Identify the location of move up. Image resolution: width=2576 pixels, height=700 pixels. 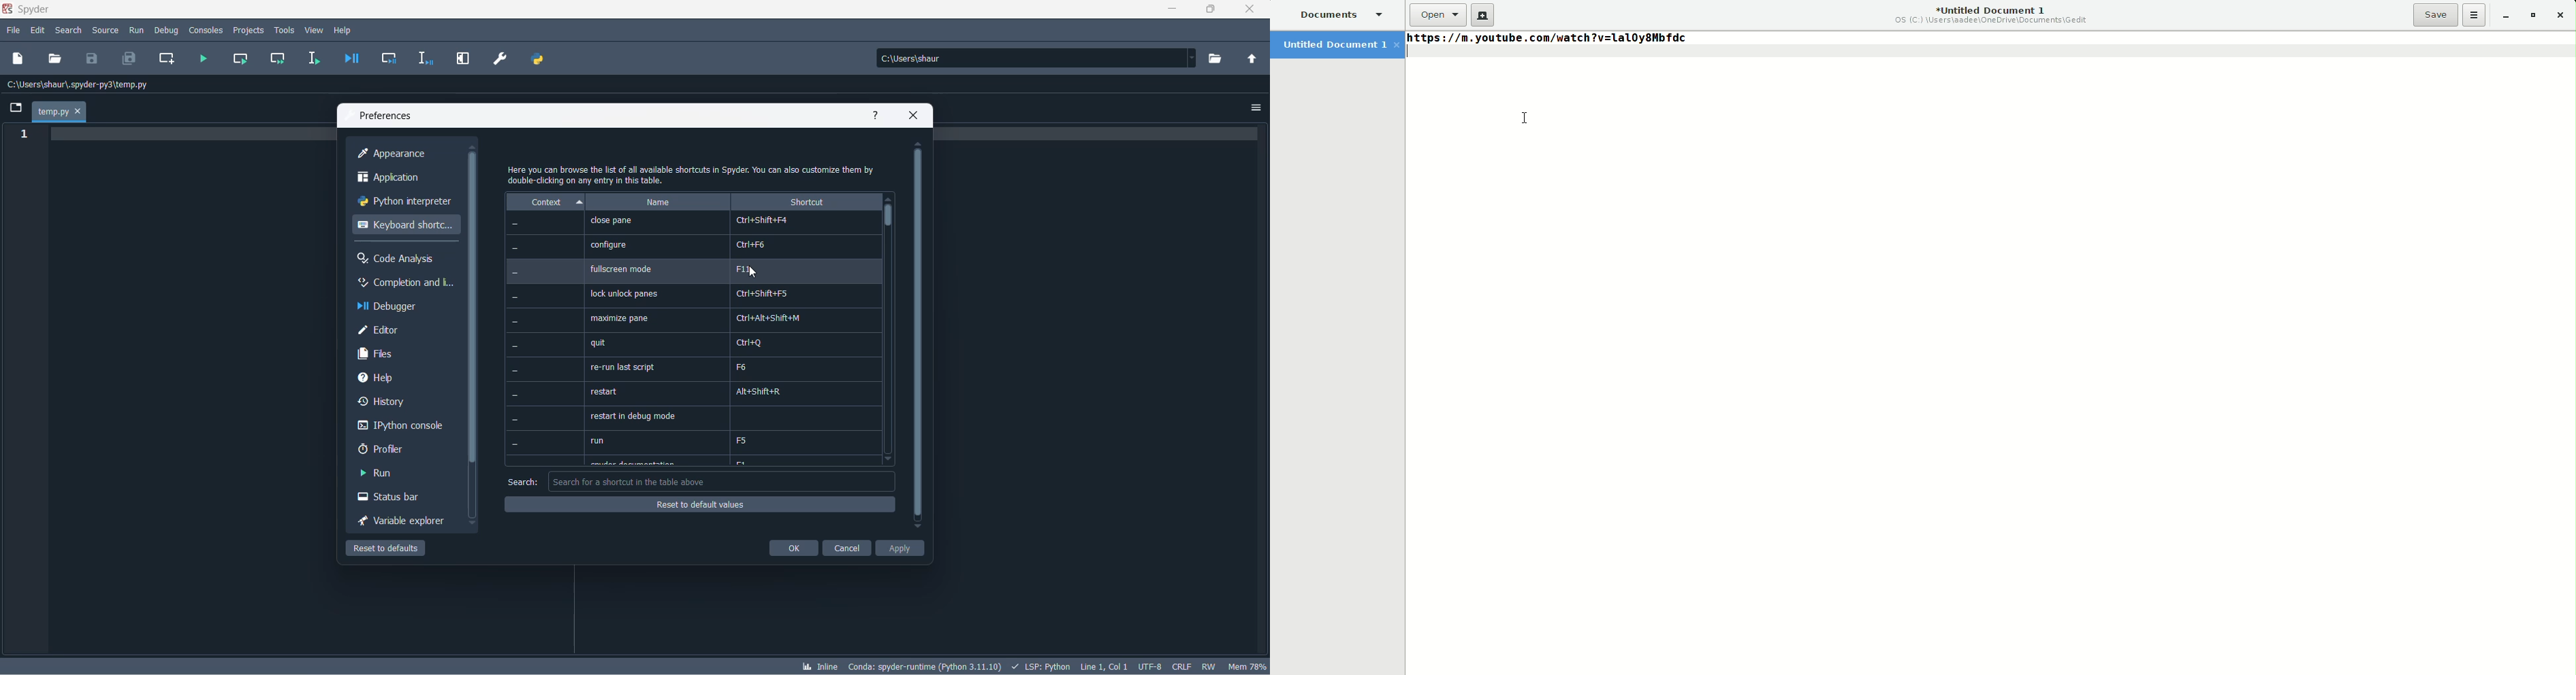
(919, 144).